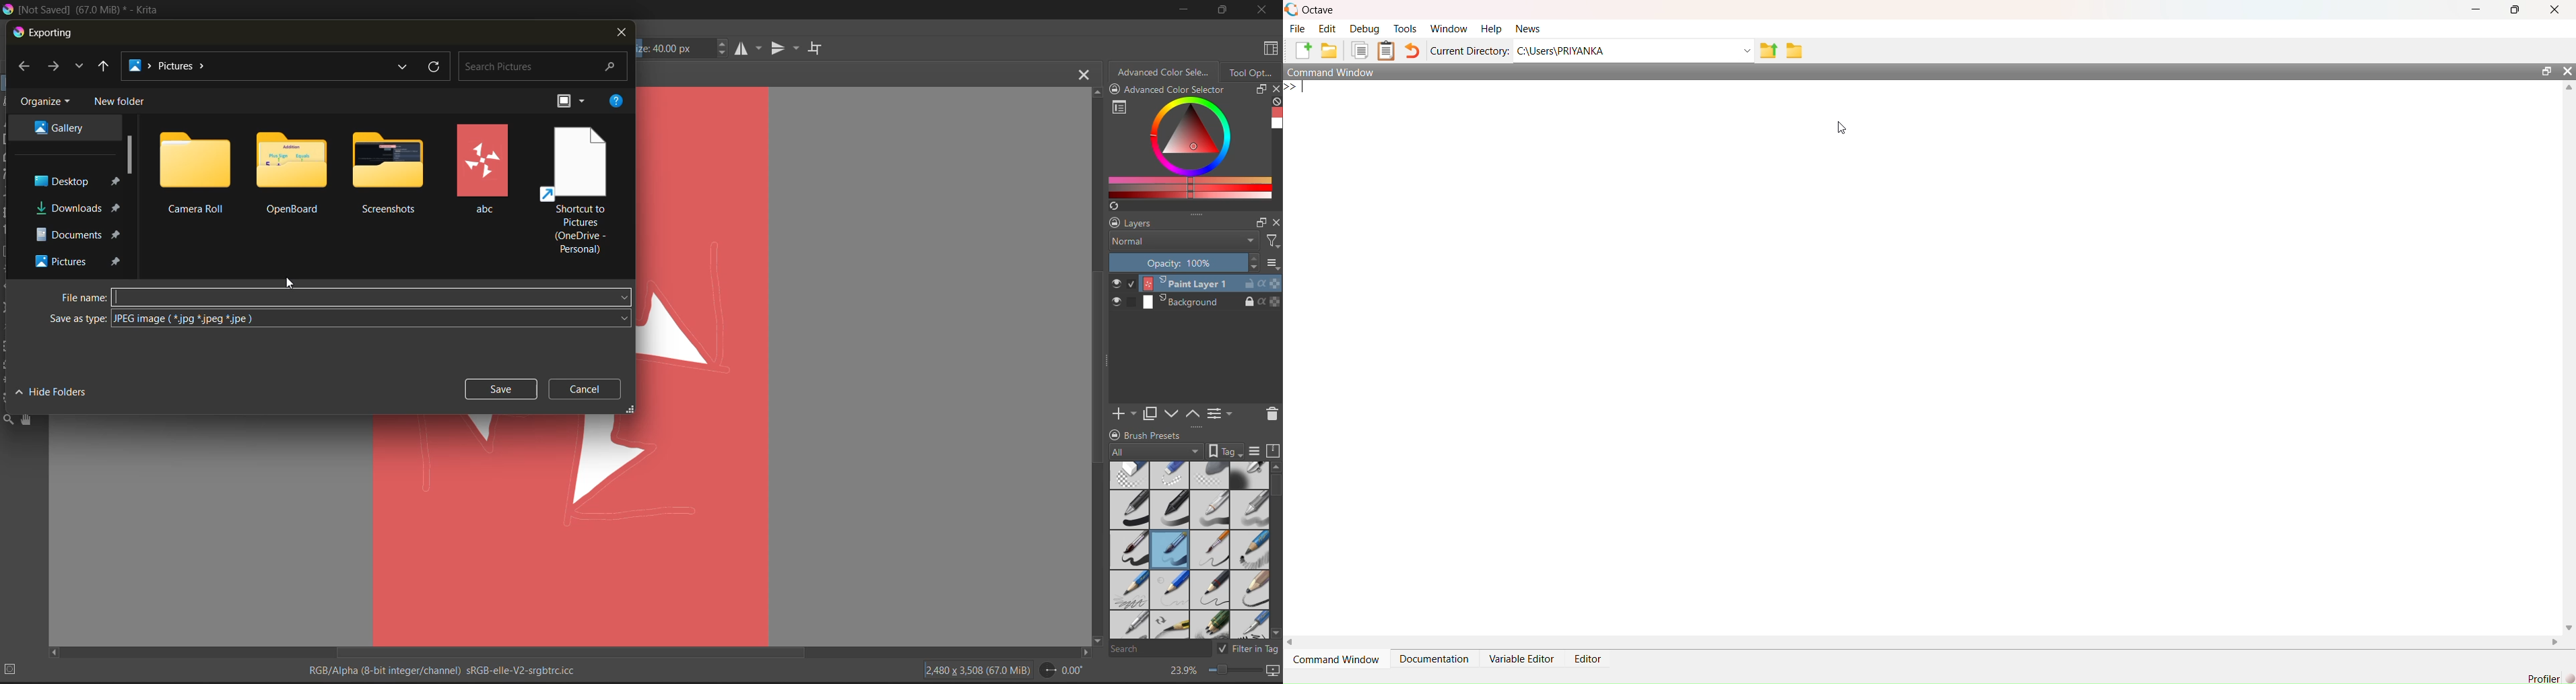 Image resolution: width=2576 pixels, height=700 pixels. Describe the element at coordinates (406, 67) in the screenshot. I see `recent` at that location.